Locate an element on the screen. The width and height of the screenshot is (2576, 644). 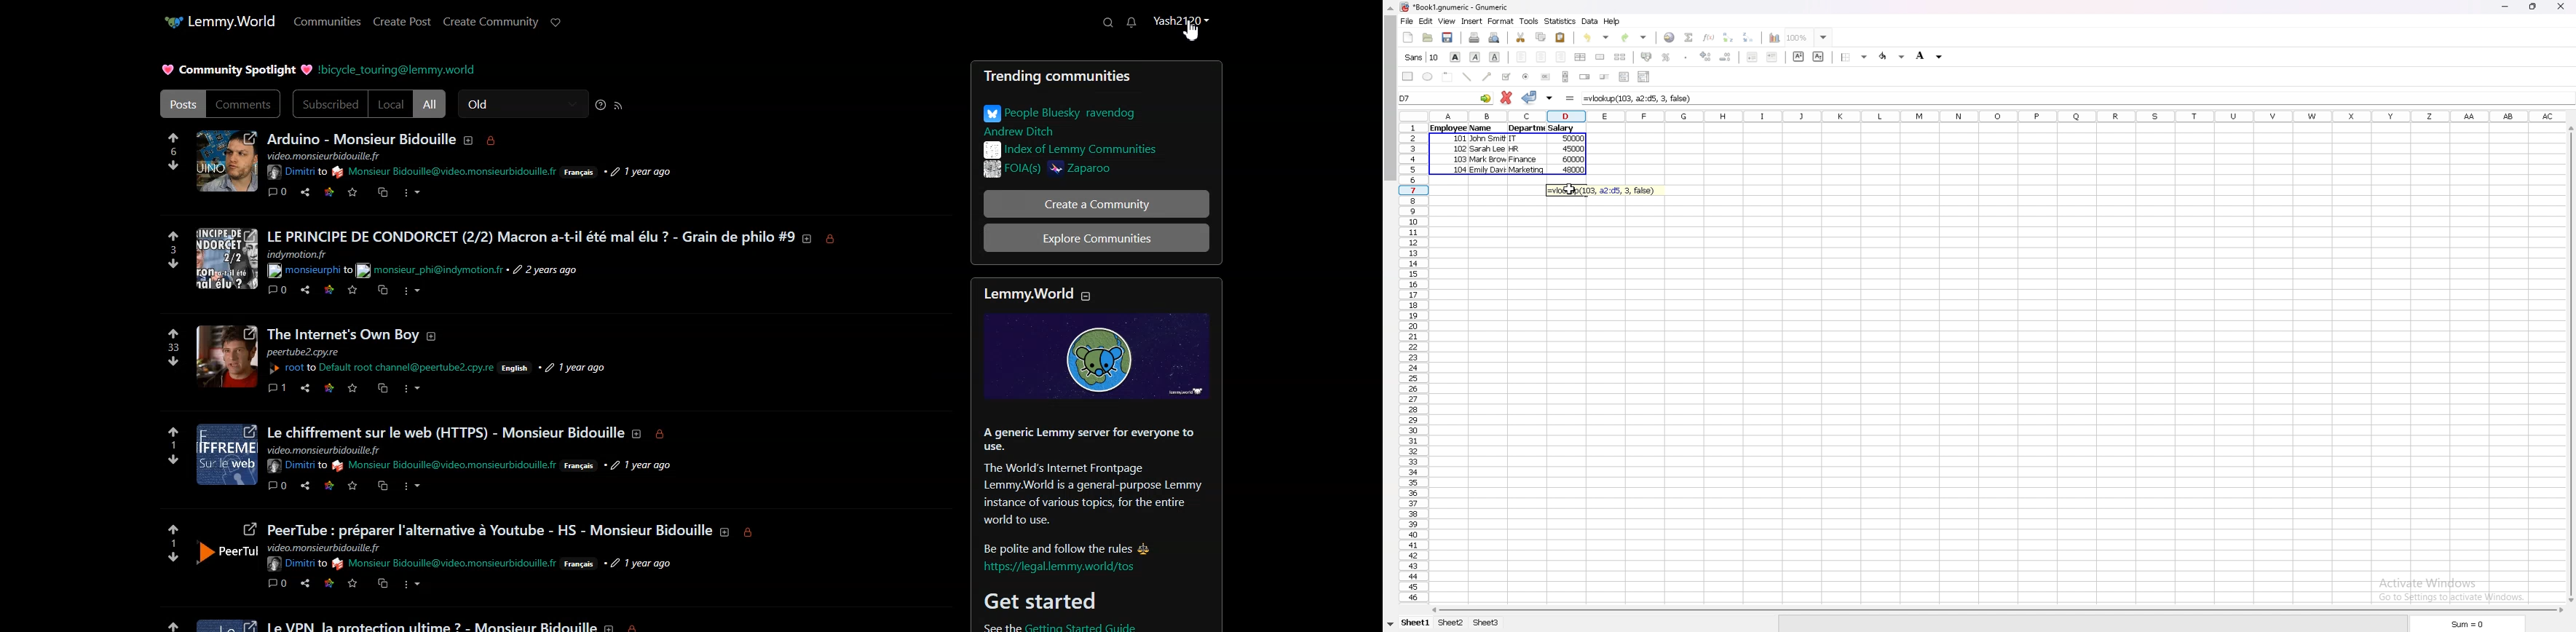
Upvote is located at coordinates (172, 138).